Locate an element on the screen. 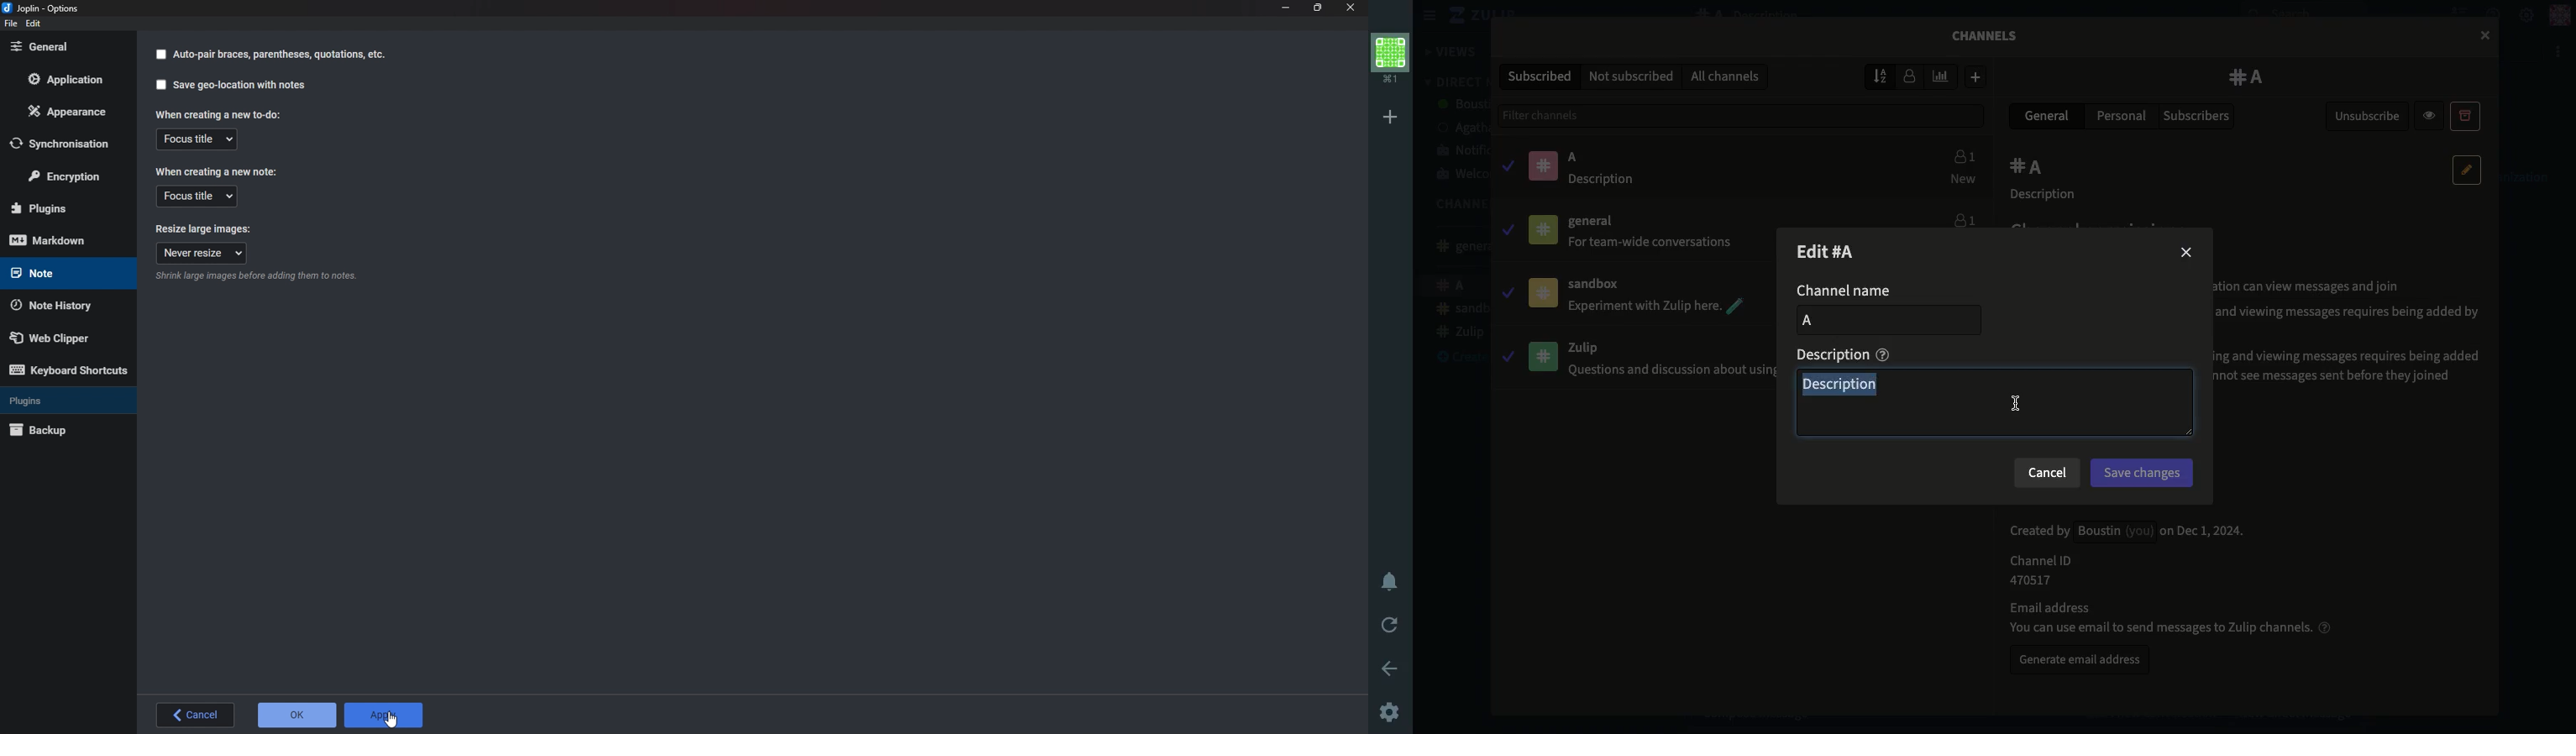 This screenshot has width=2576, height=756. A is located at coordinates (1456, 287).